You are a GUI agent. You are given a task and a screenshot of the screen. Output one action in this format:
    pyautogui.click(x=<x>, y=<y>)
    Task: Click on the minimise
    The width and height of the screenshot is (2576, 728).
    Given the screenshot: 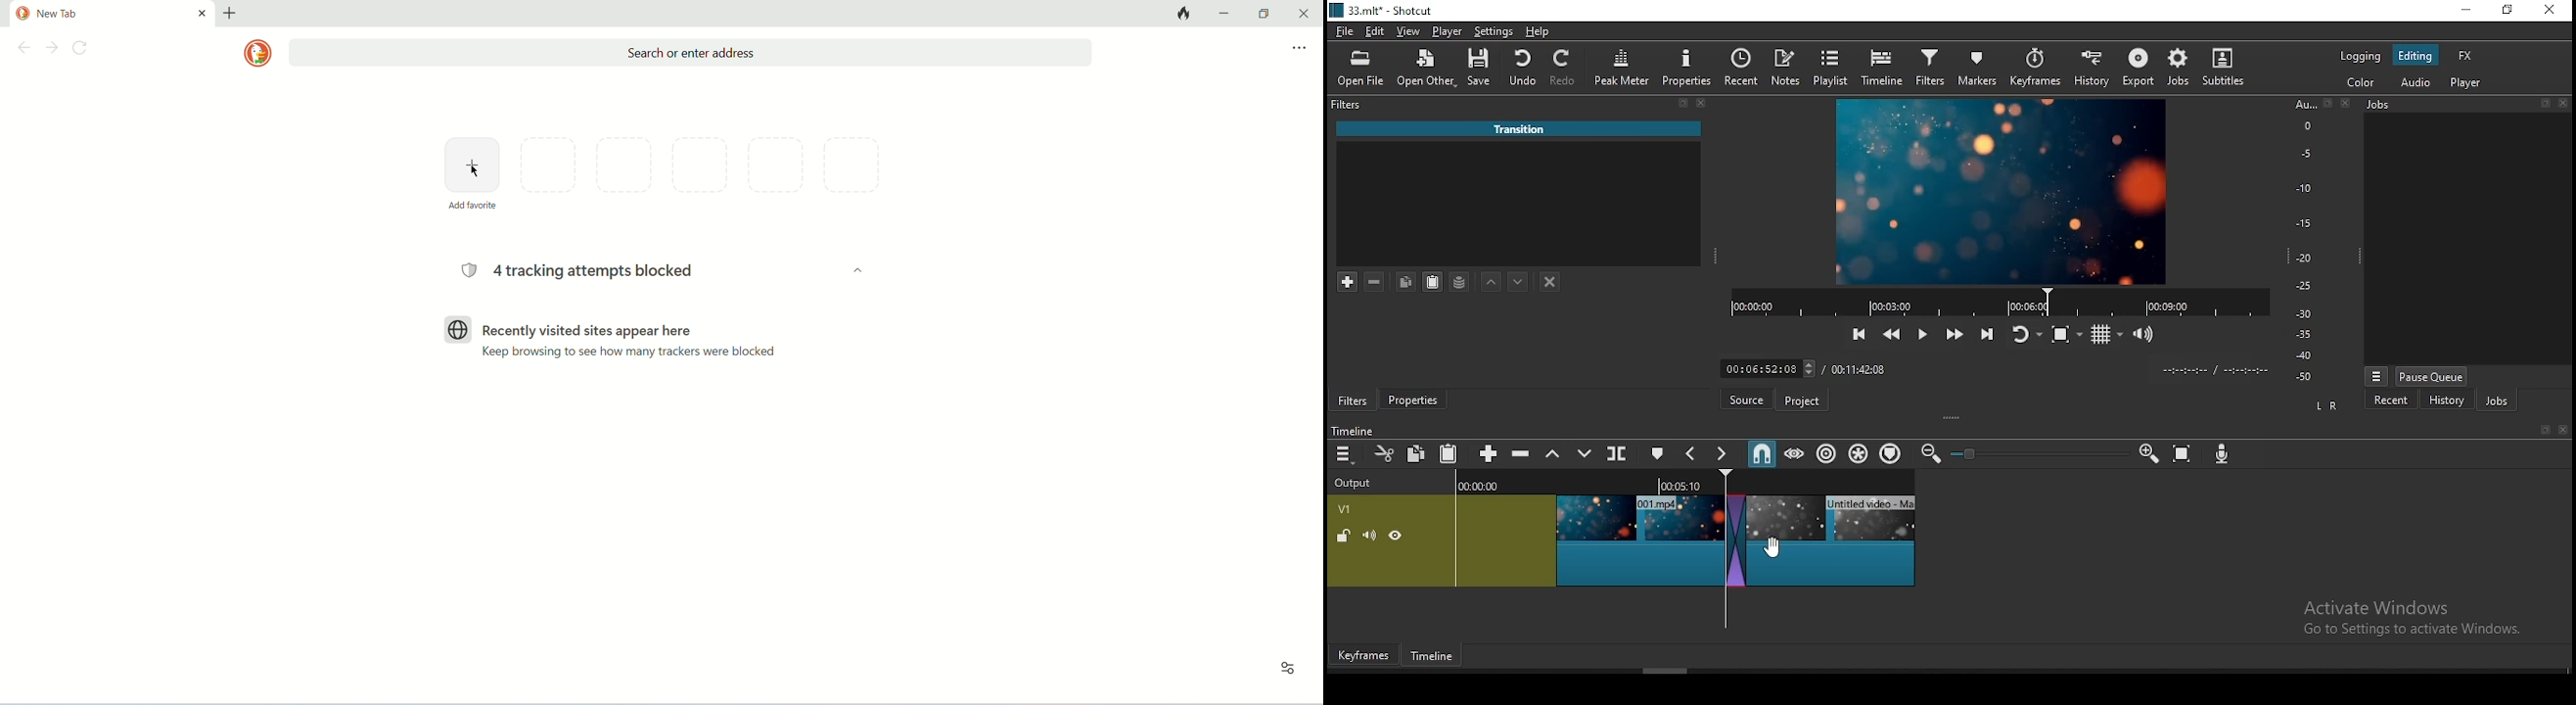 What is the action you would take?
    pyautogui.click(x=2471, y=11)
    